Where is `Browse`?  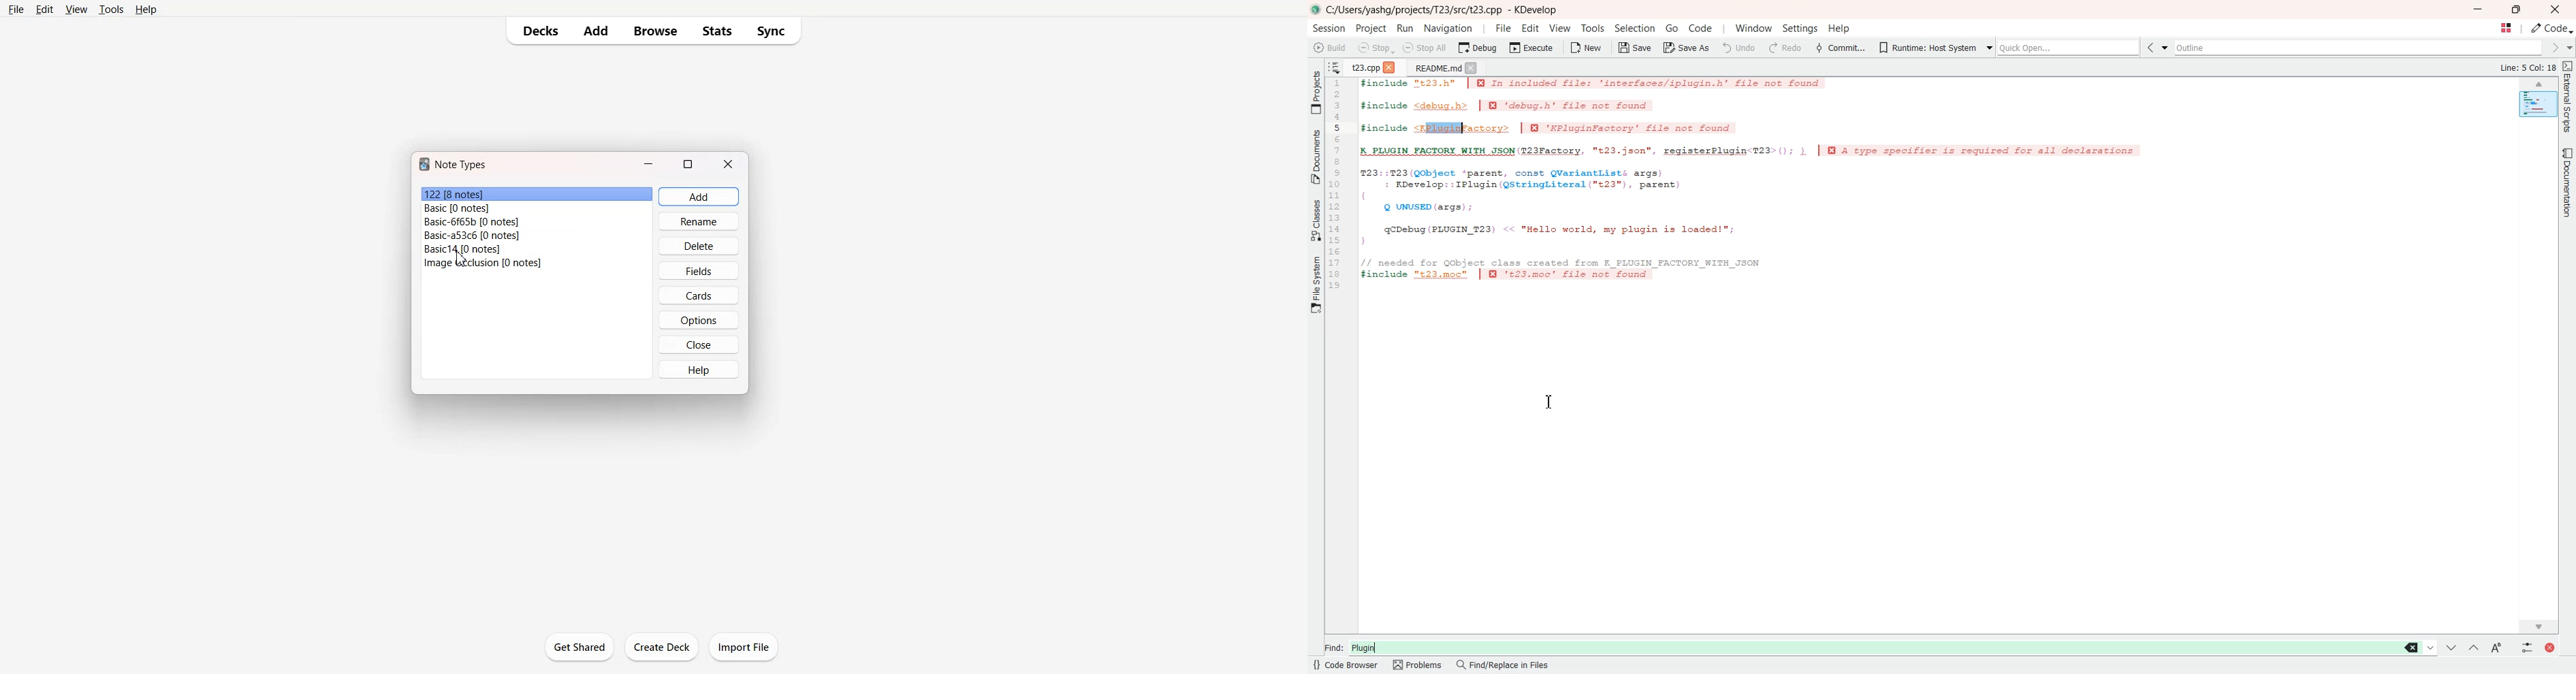 Browse is located at coordinates (656, 31).